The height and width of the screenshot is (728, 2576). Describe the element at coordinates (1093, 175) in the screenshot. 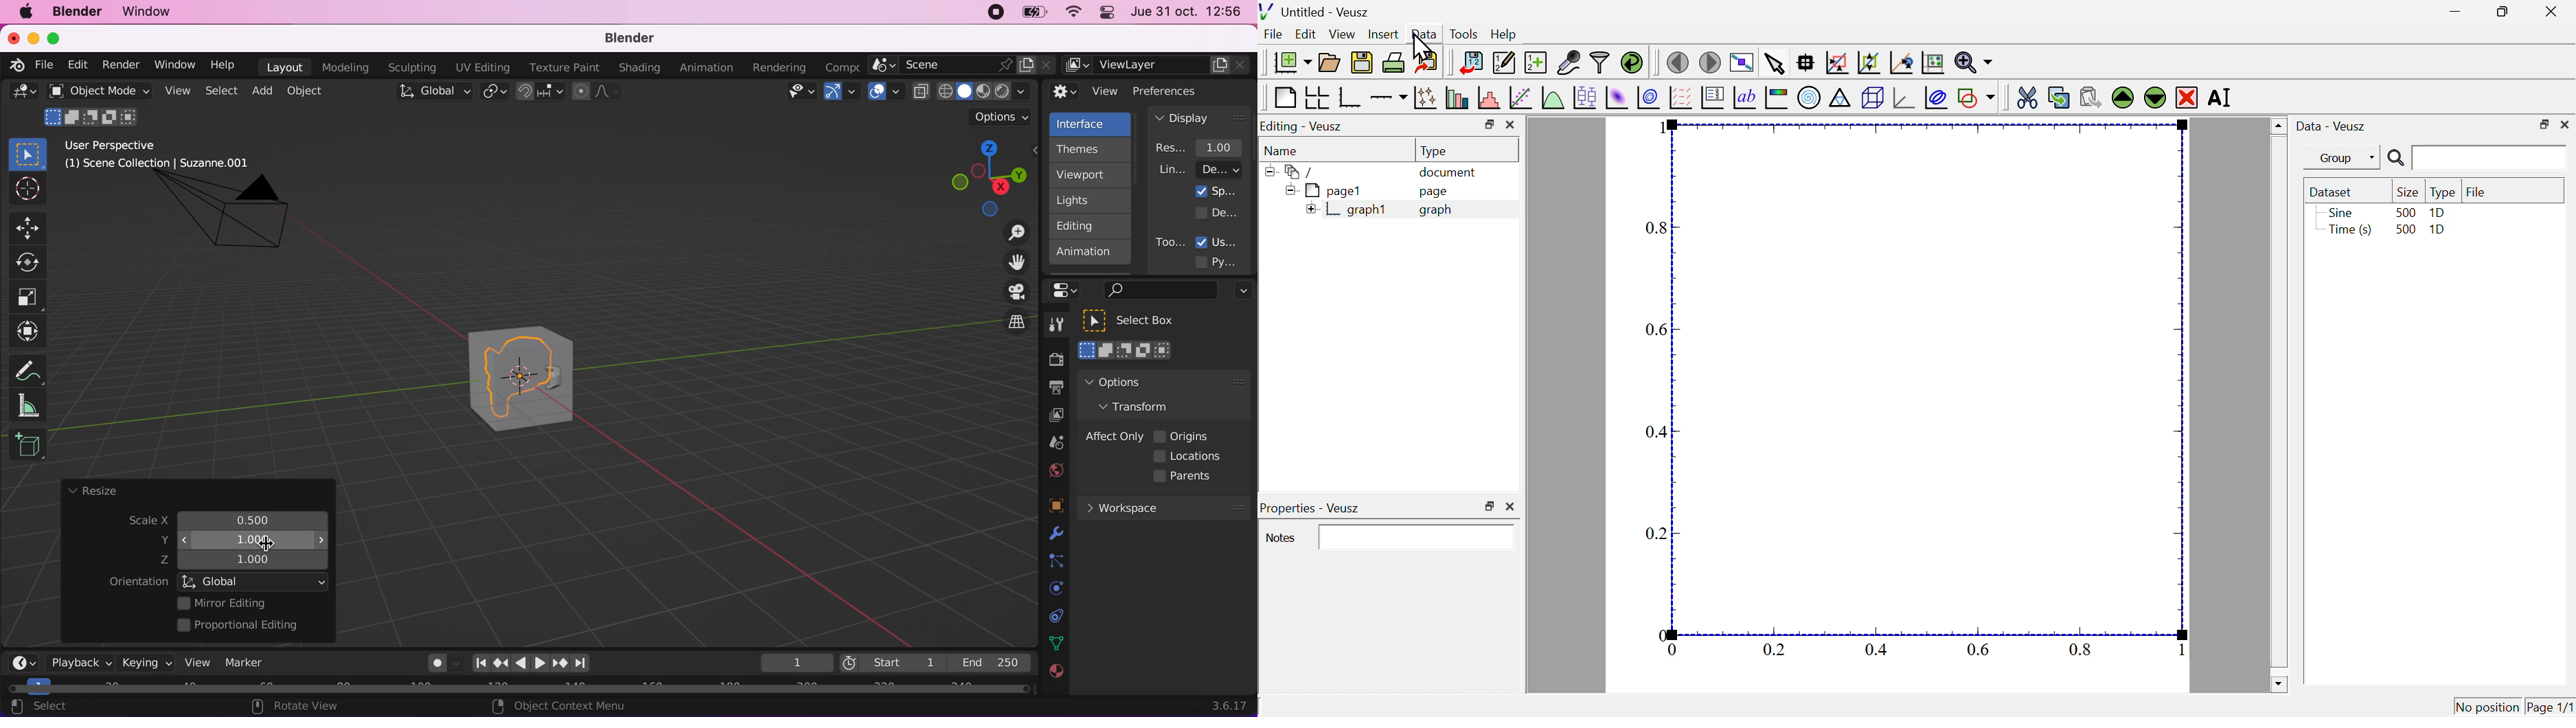

I see `viewport` at that location.